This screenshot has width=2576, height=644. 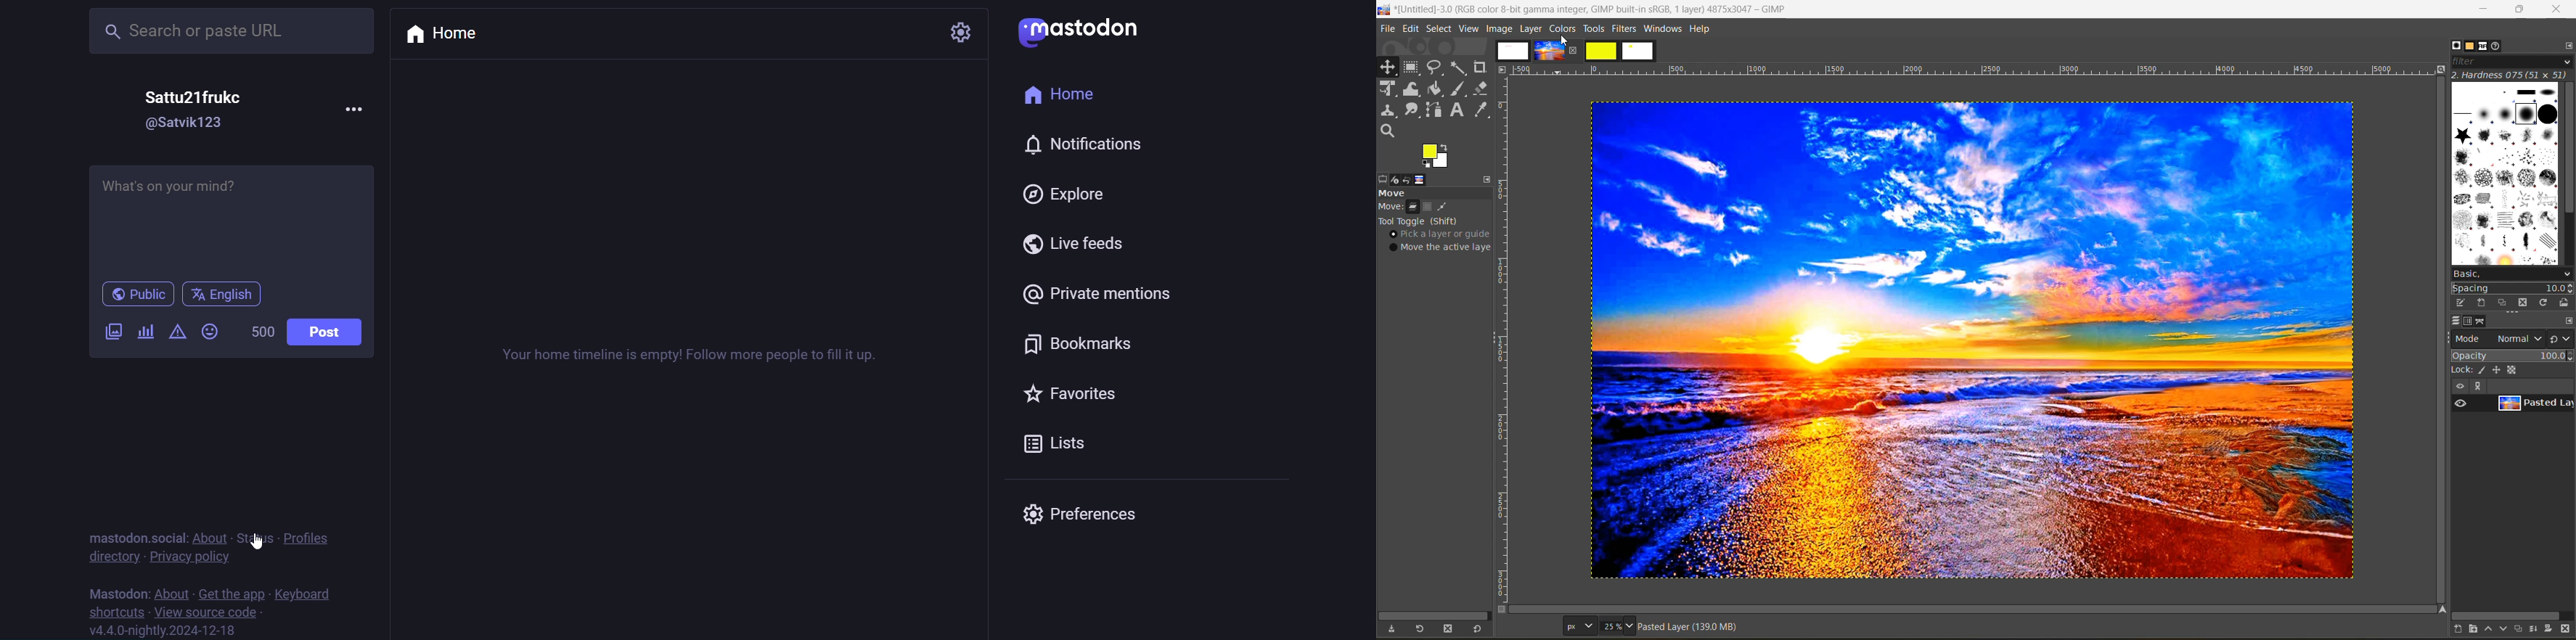 I want to click on search, so click(x=233, y=30).